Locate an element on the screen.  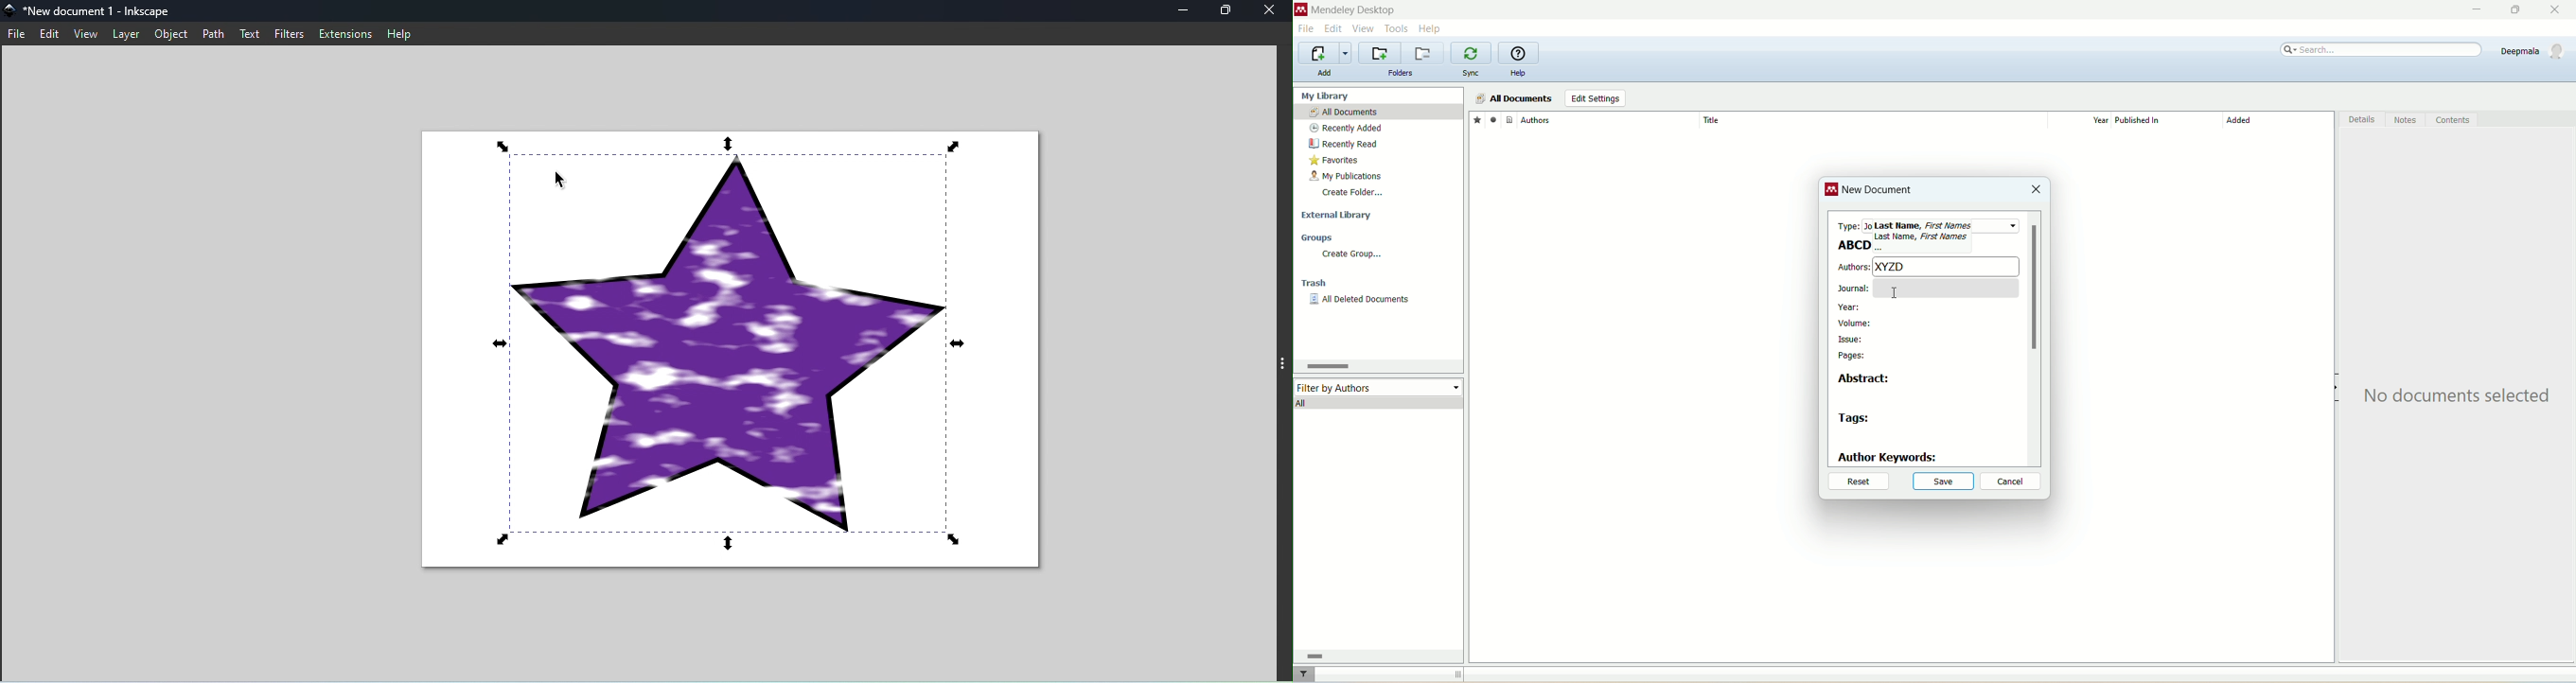
layer is located at coordinates (126, 35).